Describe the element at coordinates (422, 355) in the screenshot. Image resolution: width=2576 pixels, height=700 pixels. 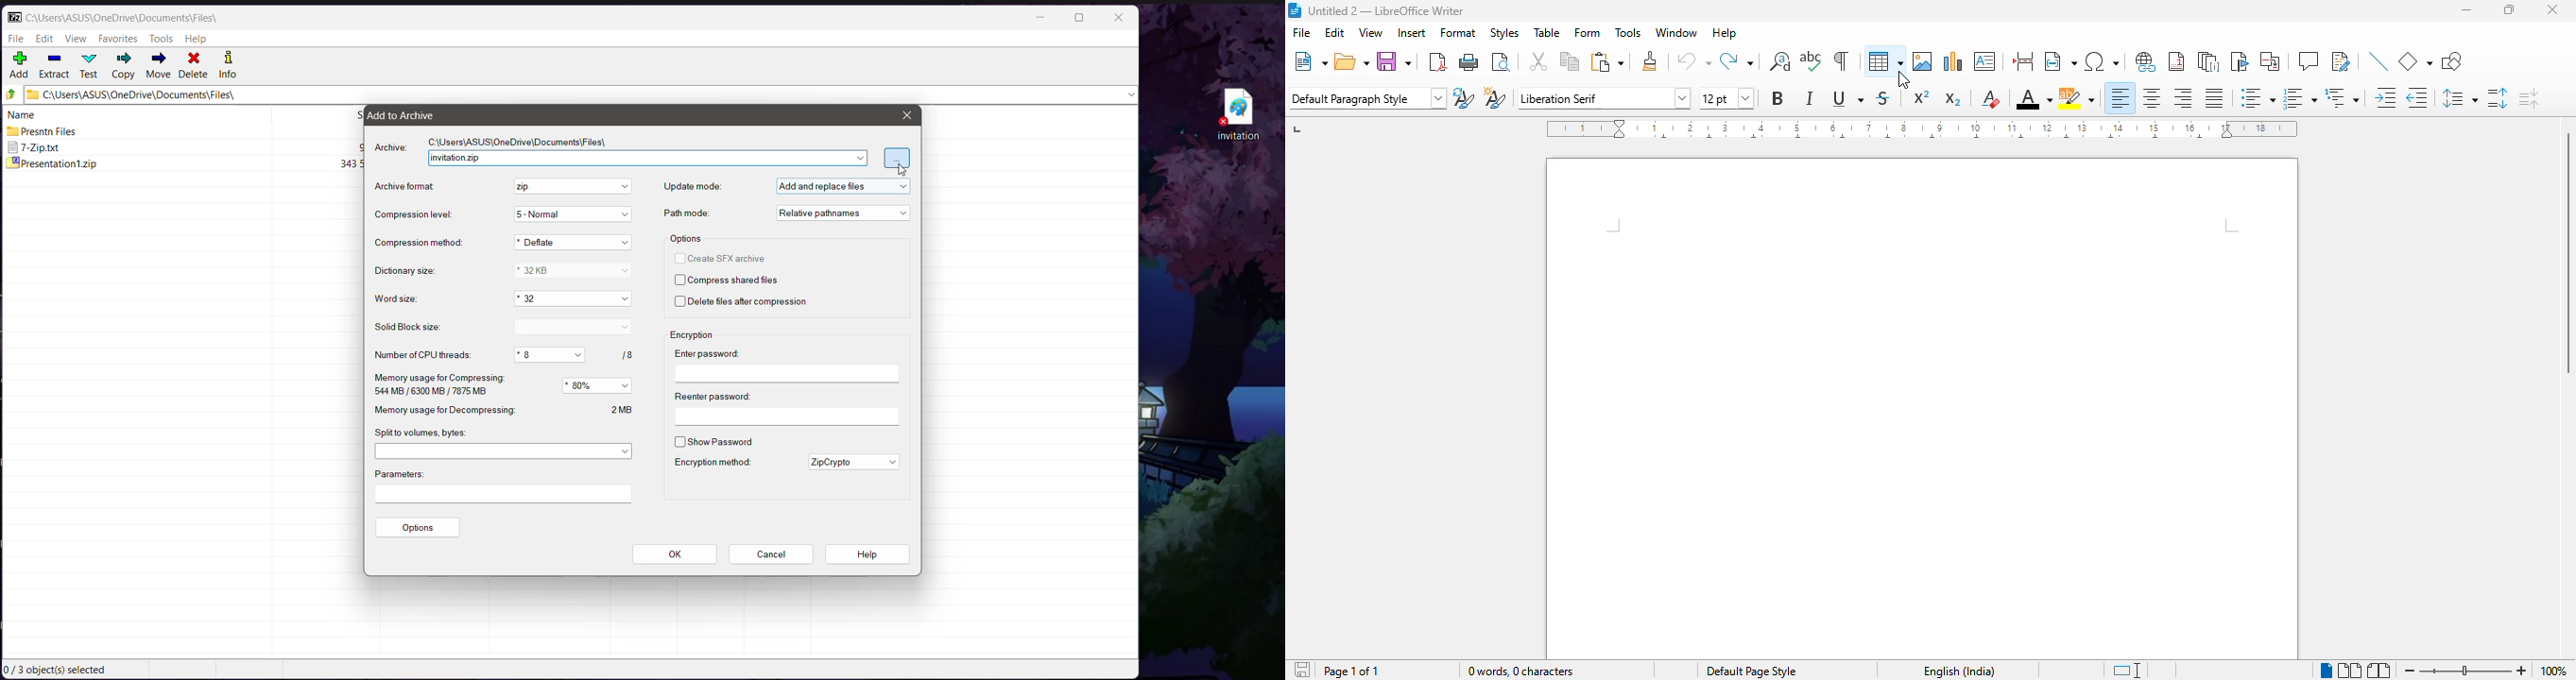
I see `Number of CPU threads` at that location.